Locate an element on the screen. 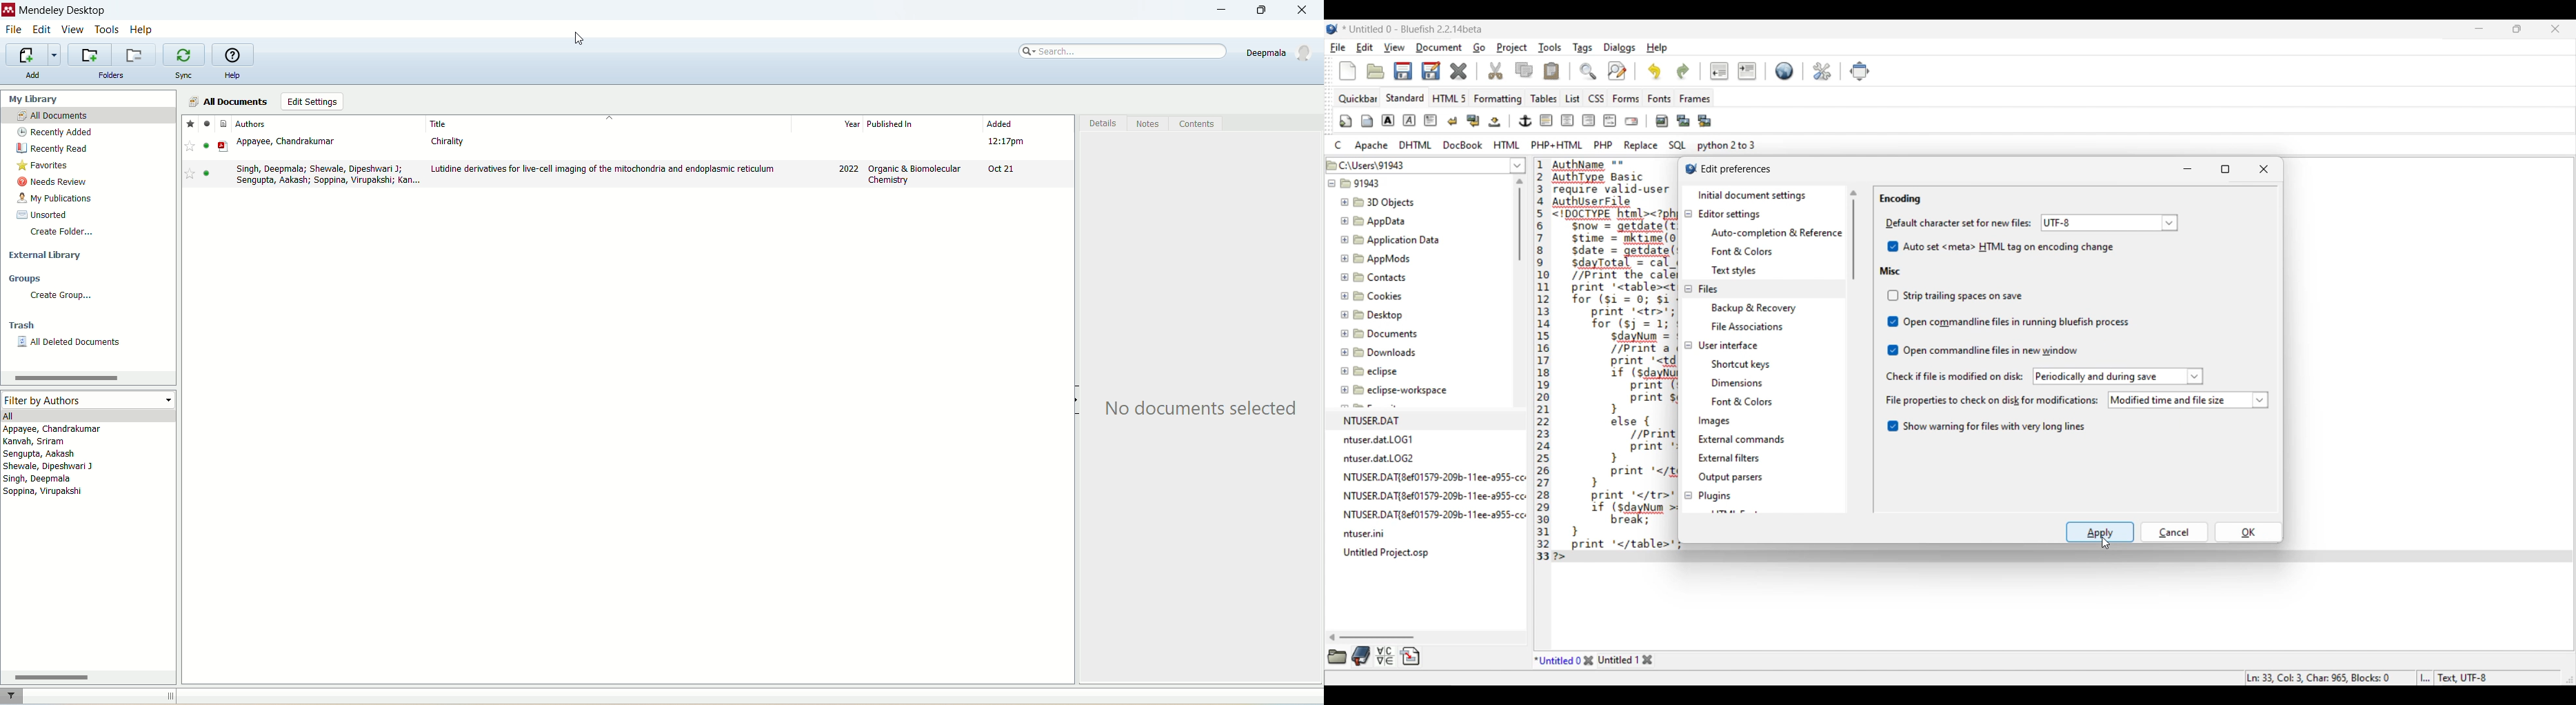 This screenshot has height=728, width=2576. Horizontal slide bar is located at coordinates (1371, 637).